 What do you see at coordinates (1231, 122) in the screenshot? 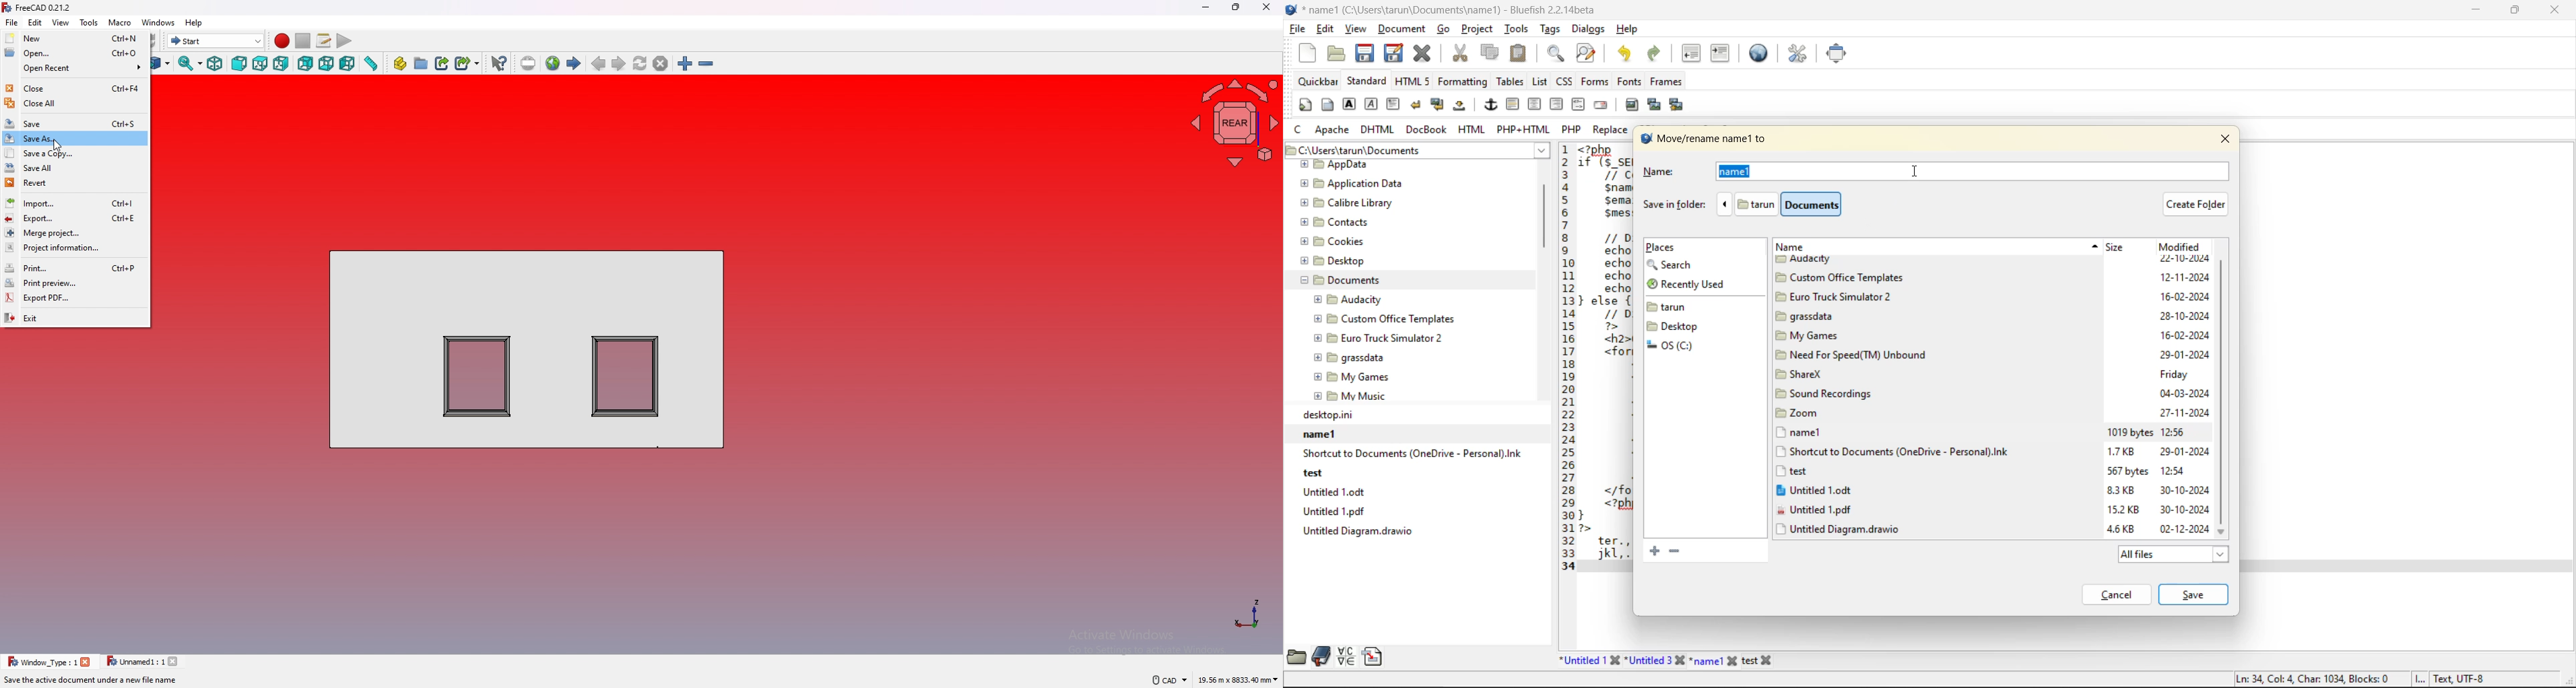
I see `navigating cube` at bounding box center [1231, 122].